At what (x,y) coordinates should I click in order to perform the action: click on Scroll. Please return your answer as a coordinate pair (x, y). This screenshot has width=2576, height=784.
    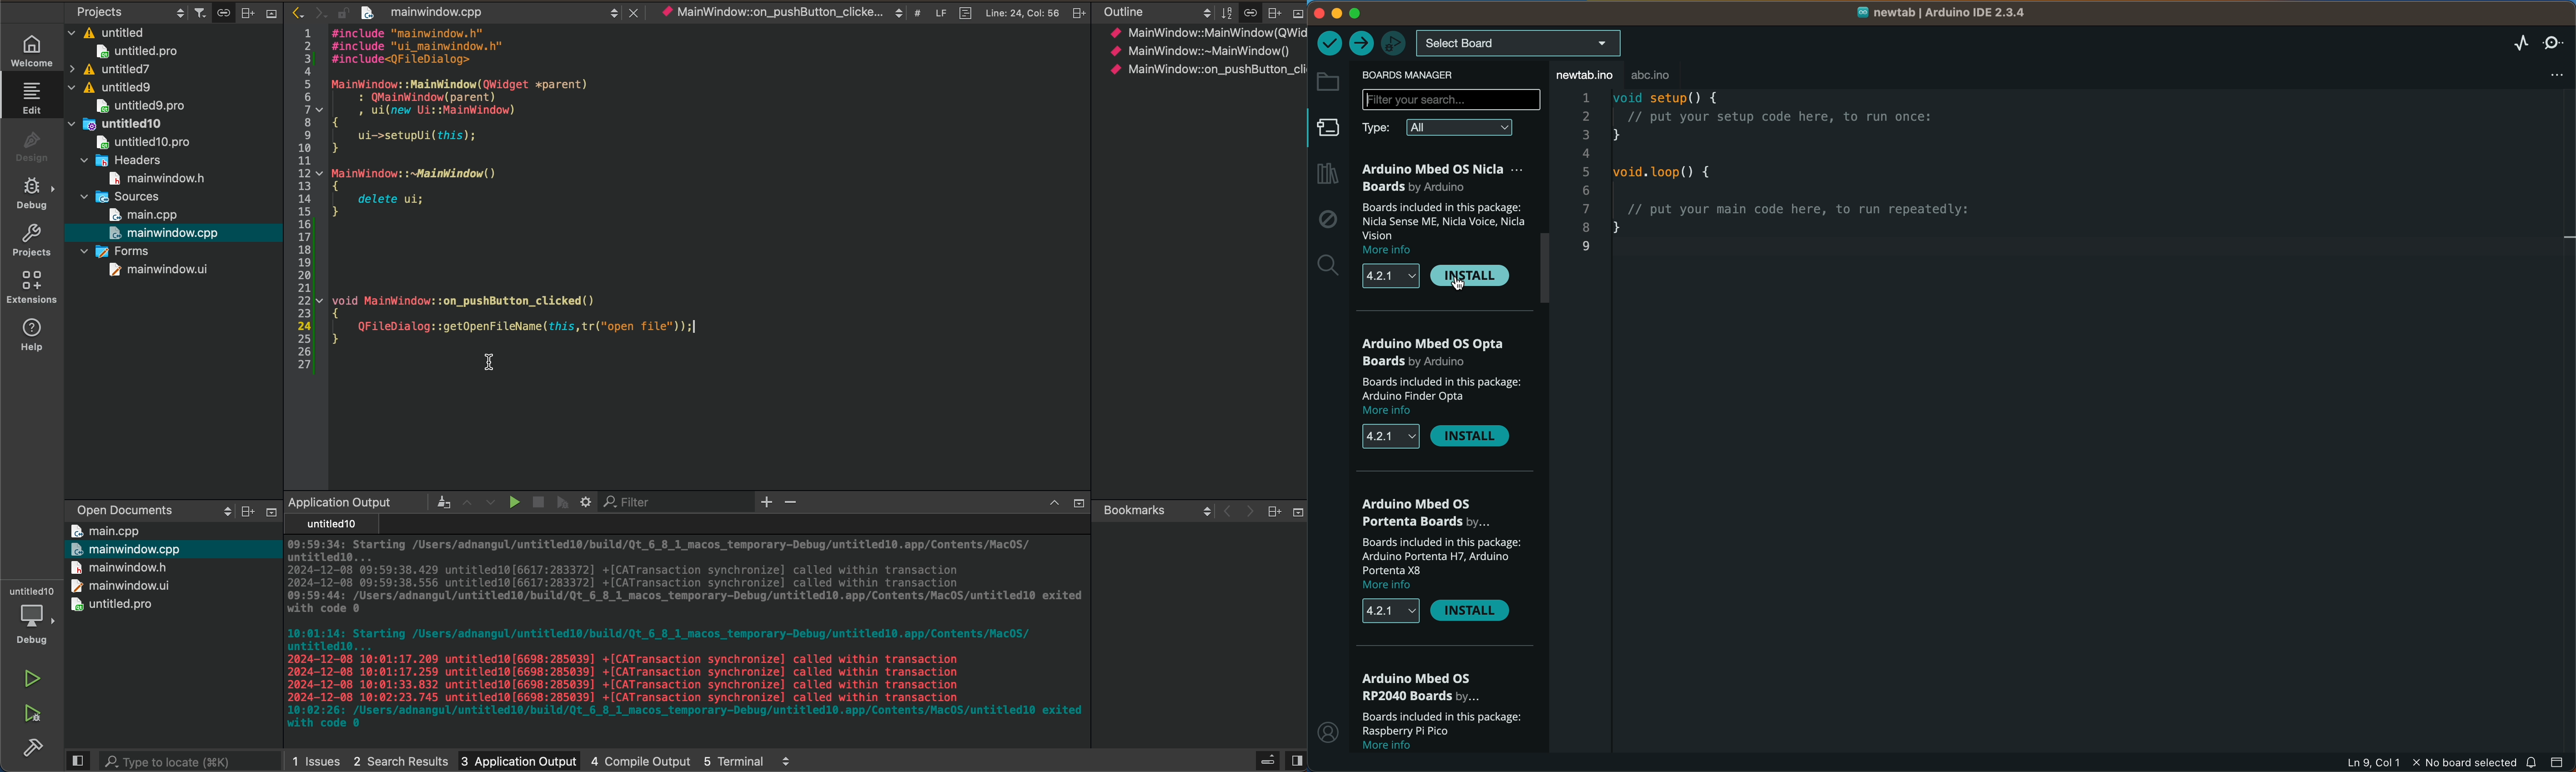
    Looking at the image, I should click on (897, 13).